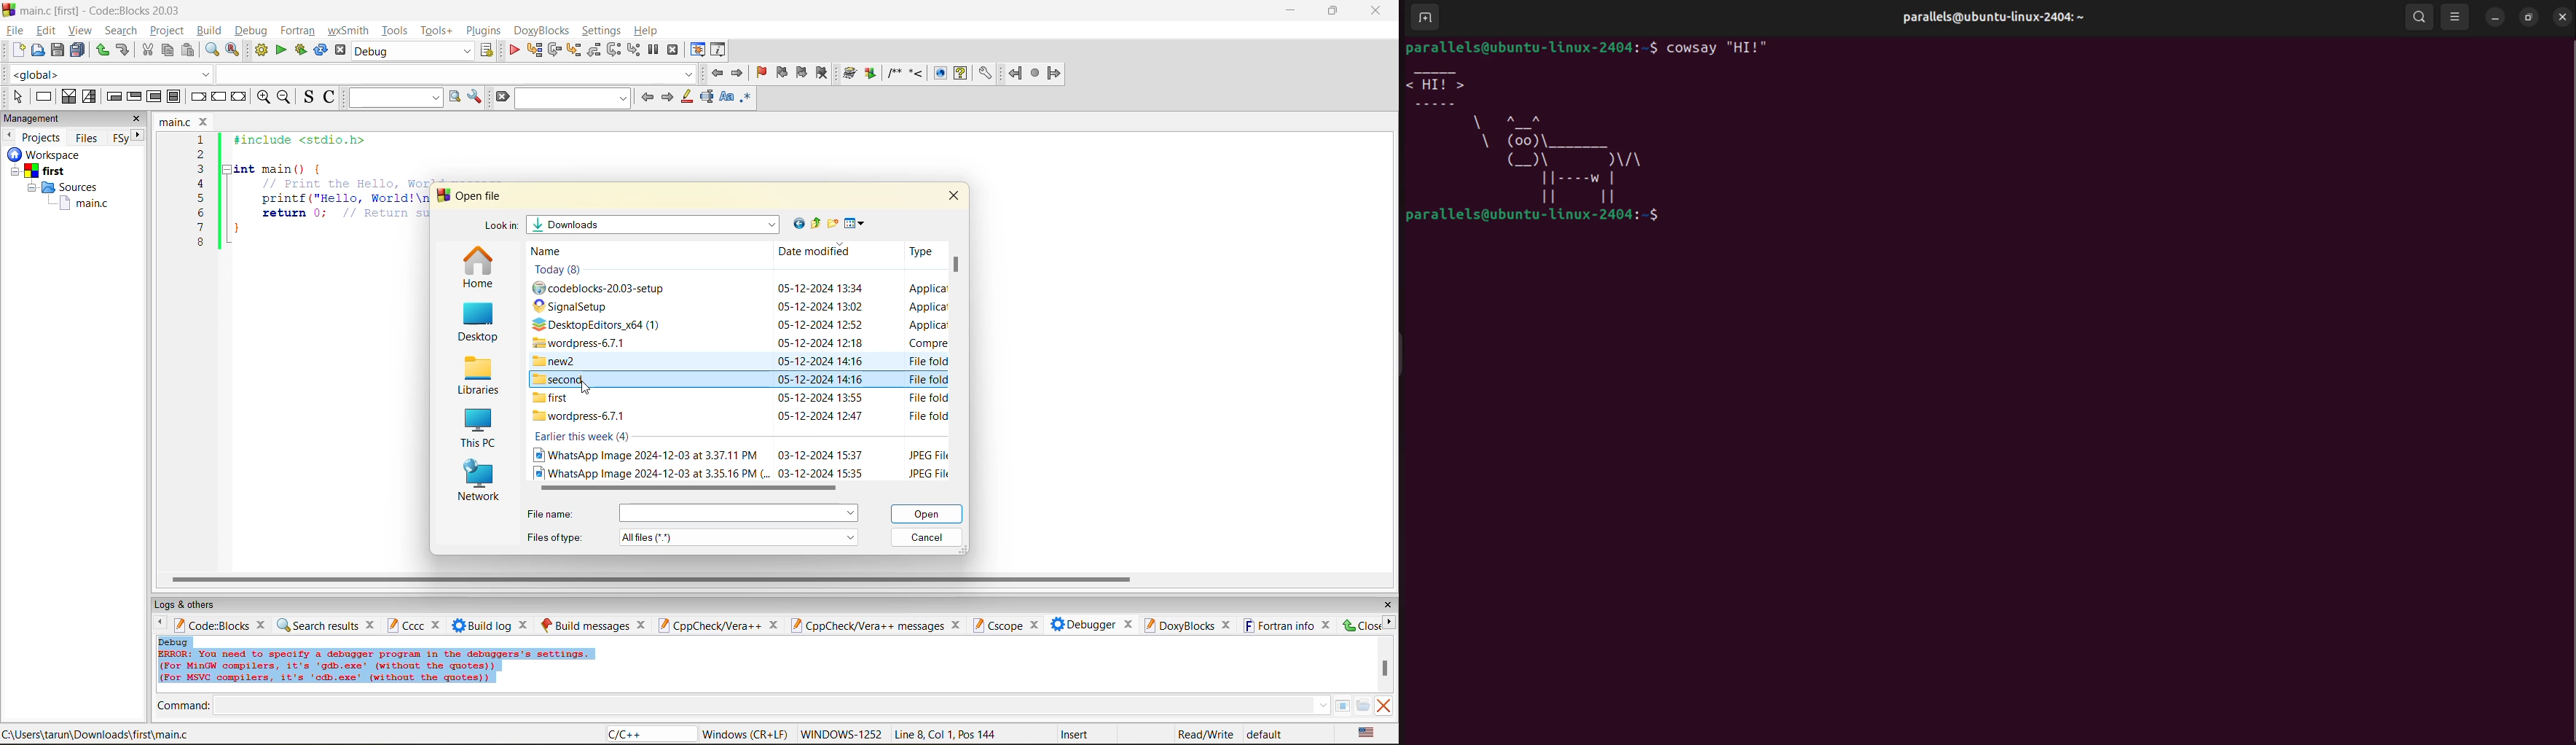 The width and height of the screenshot is (2576, 756). I want to click on up one level, so click(815, 224).